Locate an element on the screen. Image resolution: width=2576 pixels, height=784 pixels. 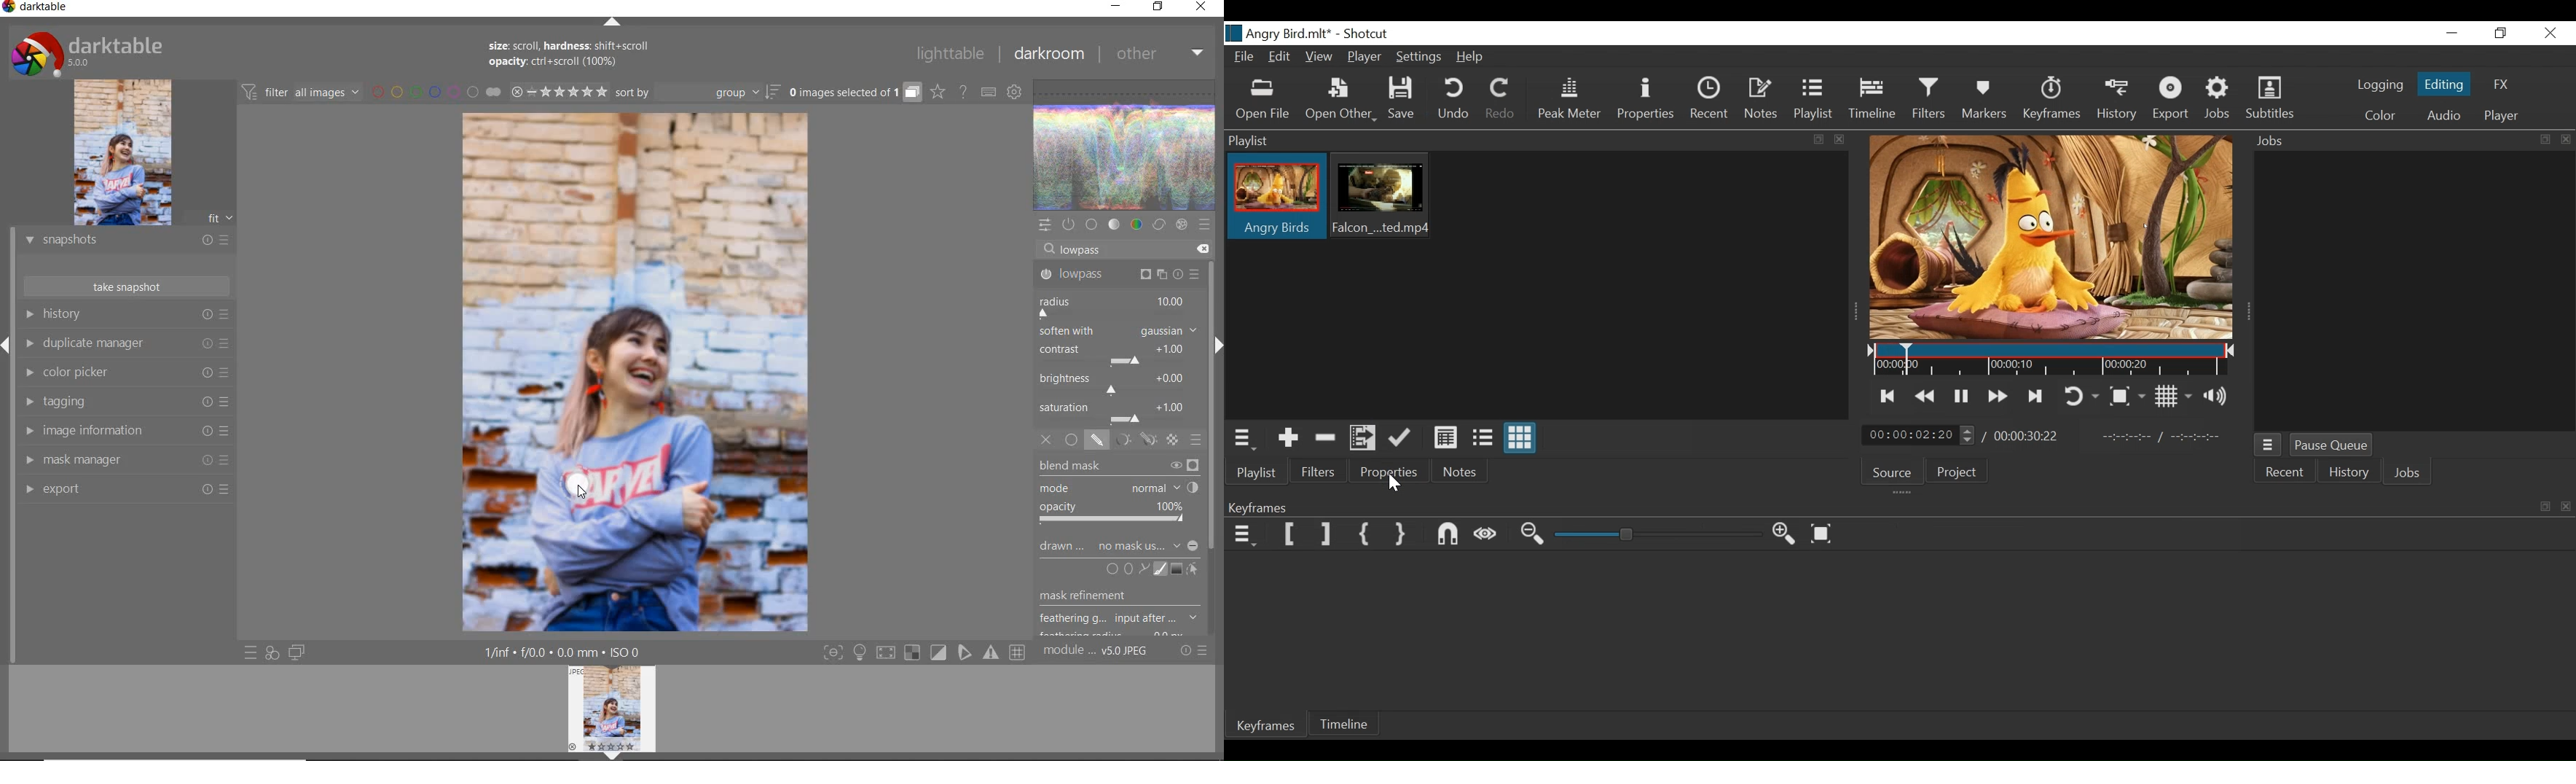
Snap is located at coordinates (1449, 535).